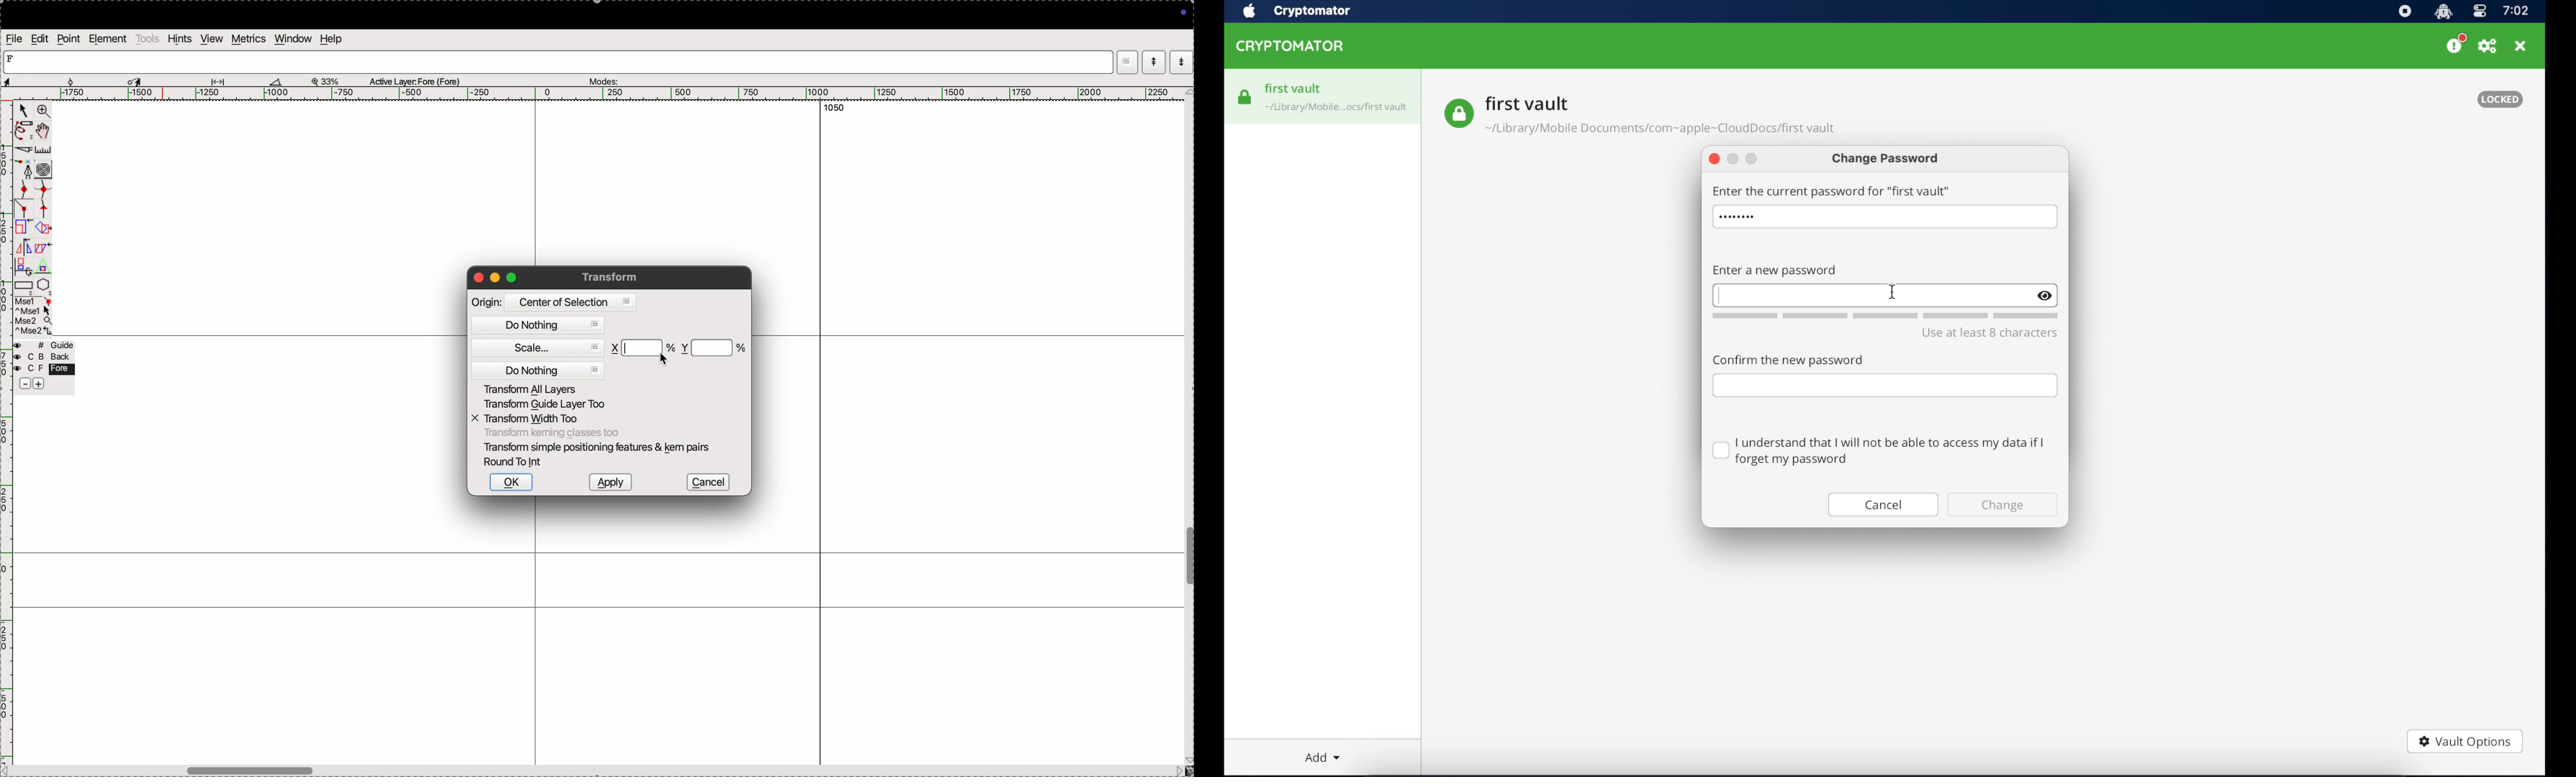 The width and height of the screenshot is (2576, 784). I want to click on add, so click(40, 385).